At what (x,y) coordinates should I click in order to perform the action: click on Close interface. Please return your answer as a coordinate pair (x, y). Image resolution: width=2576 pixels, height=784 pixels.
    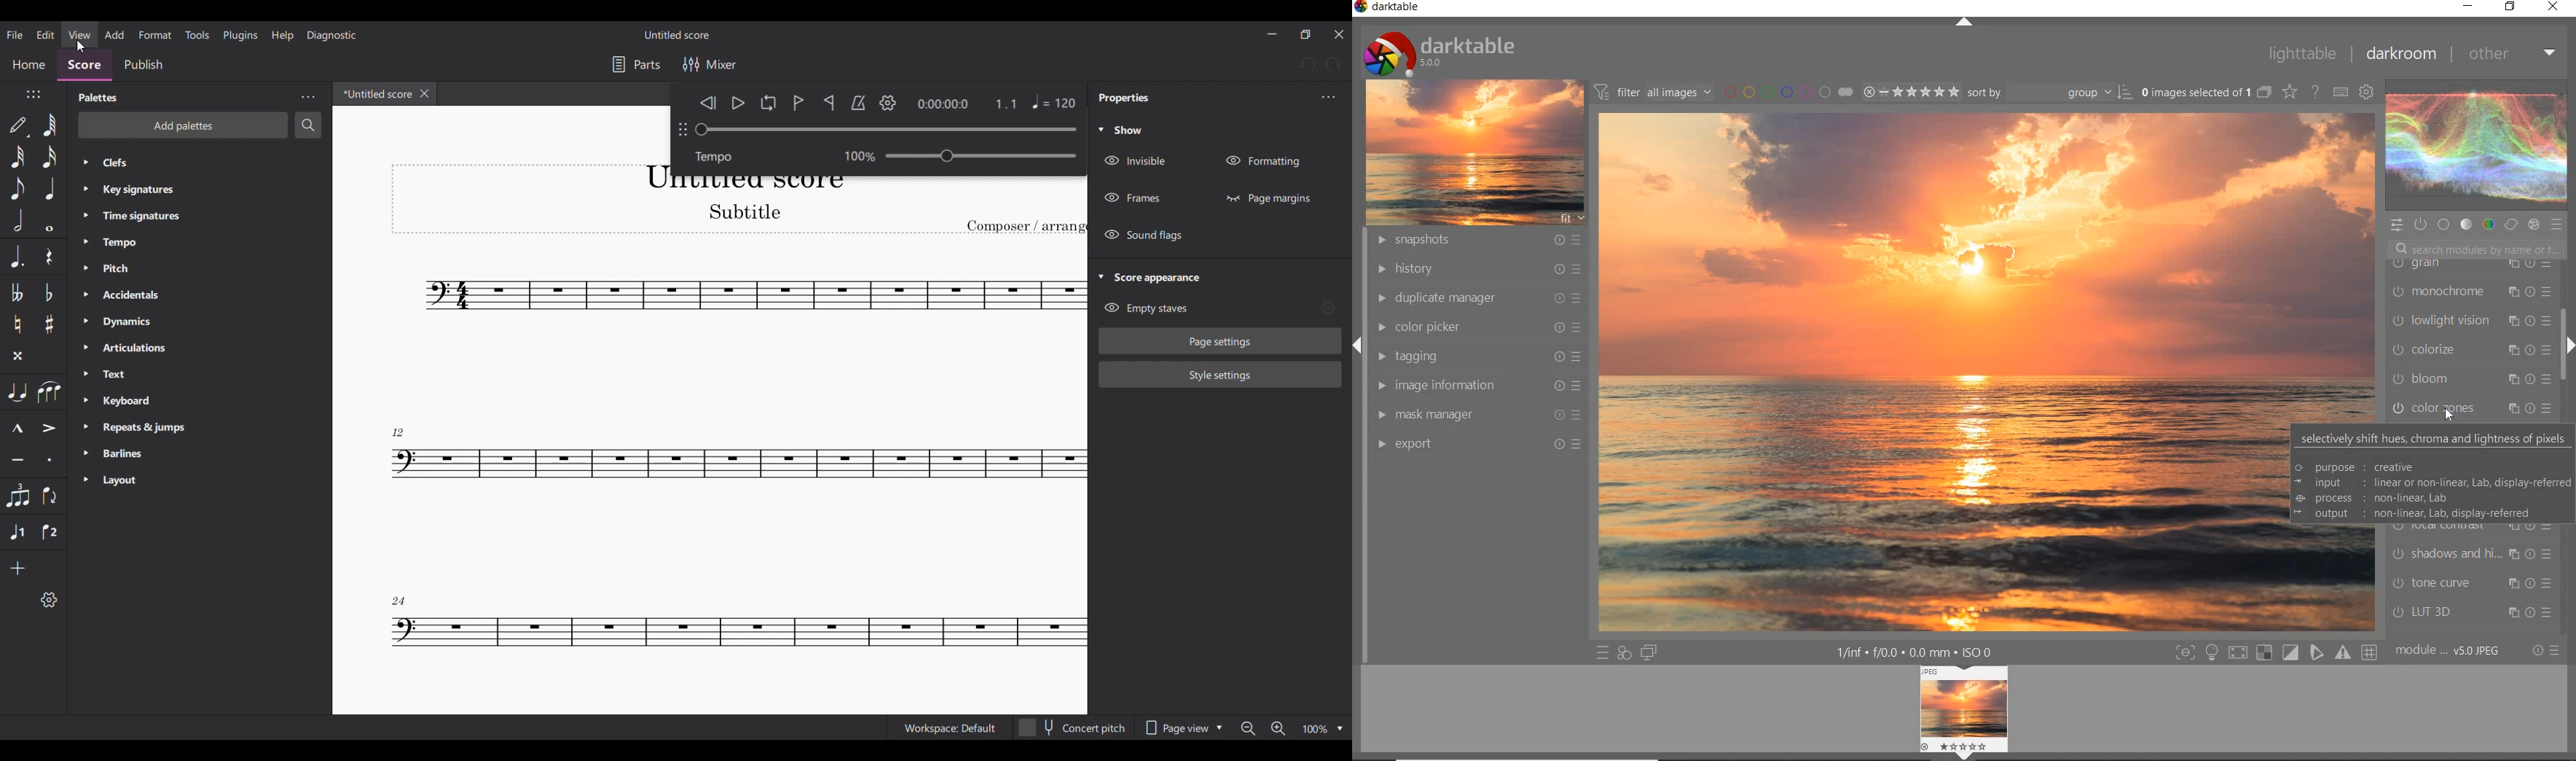
    Looking at the image, I should click on (1339, 35).